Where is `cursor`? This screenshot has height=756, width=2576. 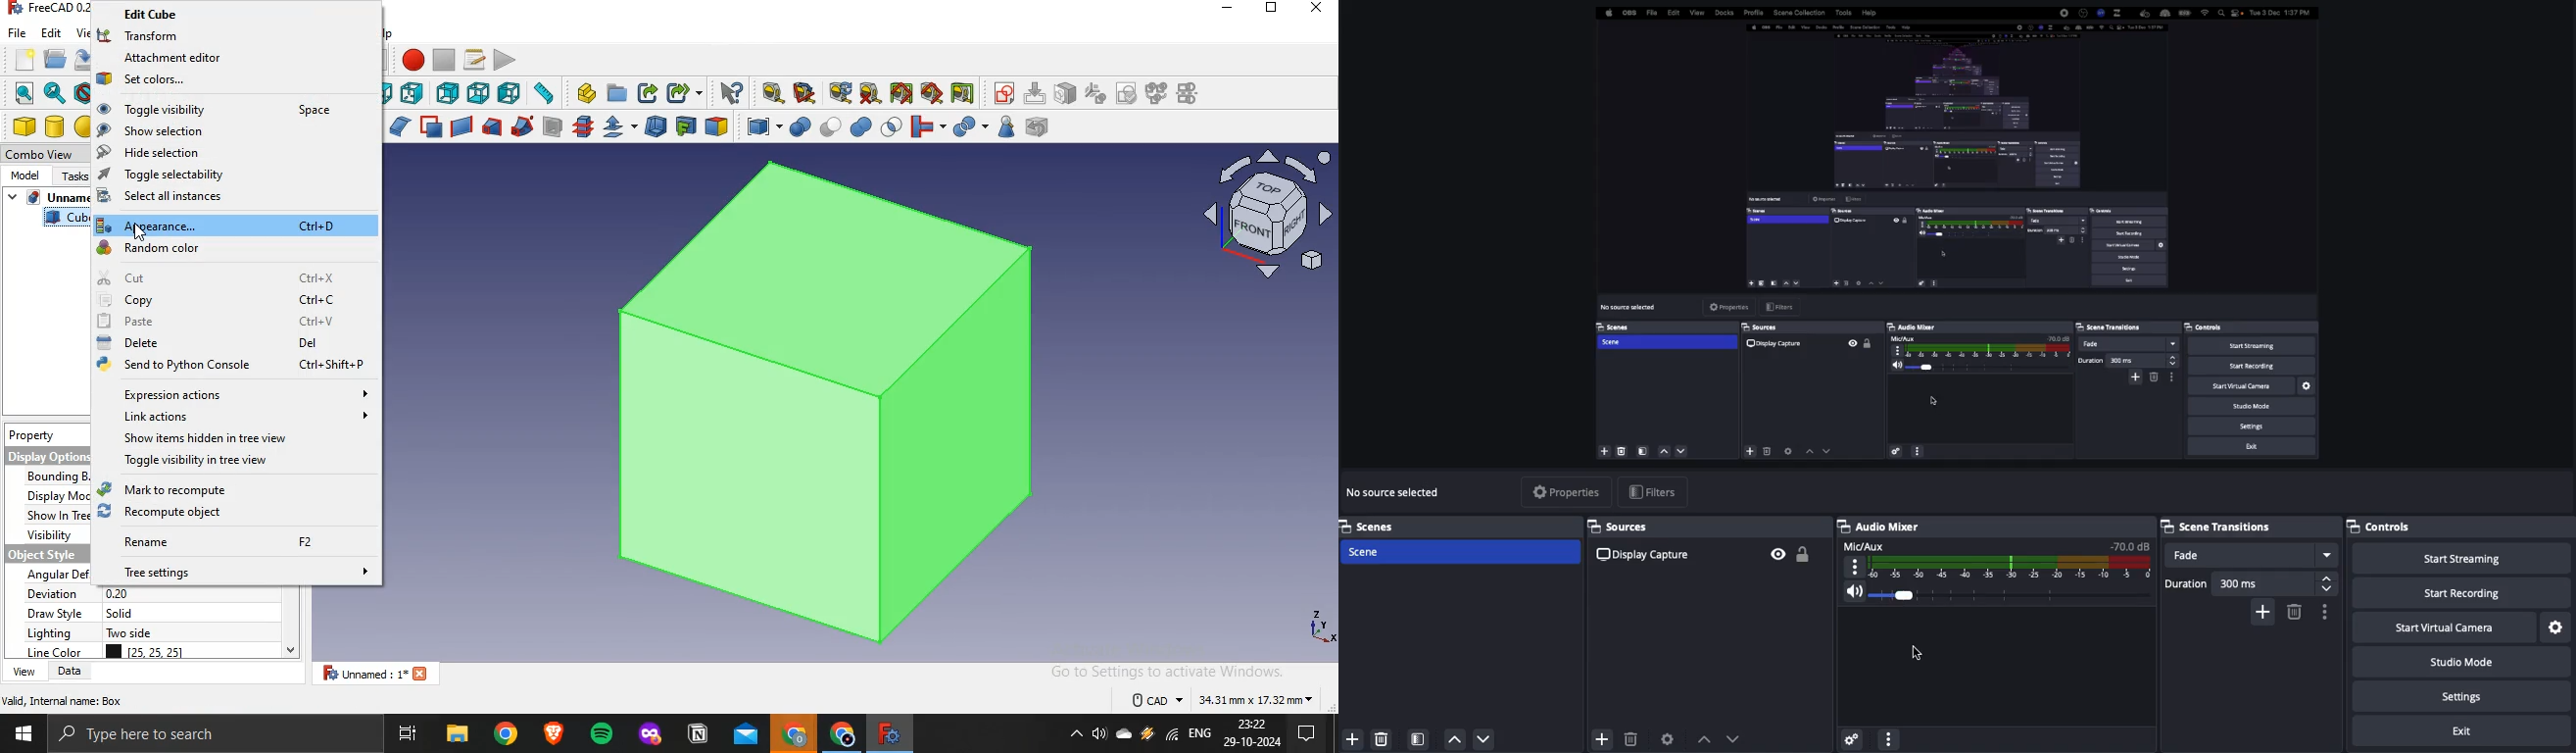
cursor is located at coordinates (143, 234).